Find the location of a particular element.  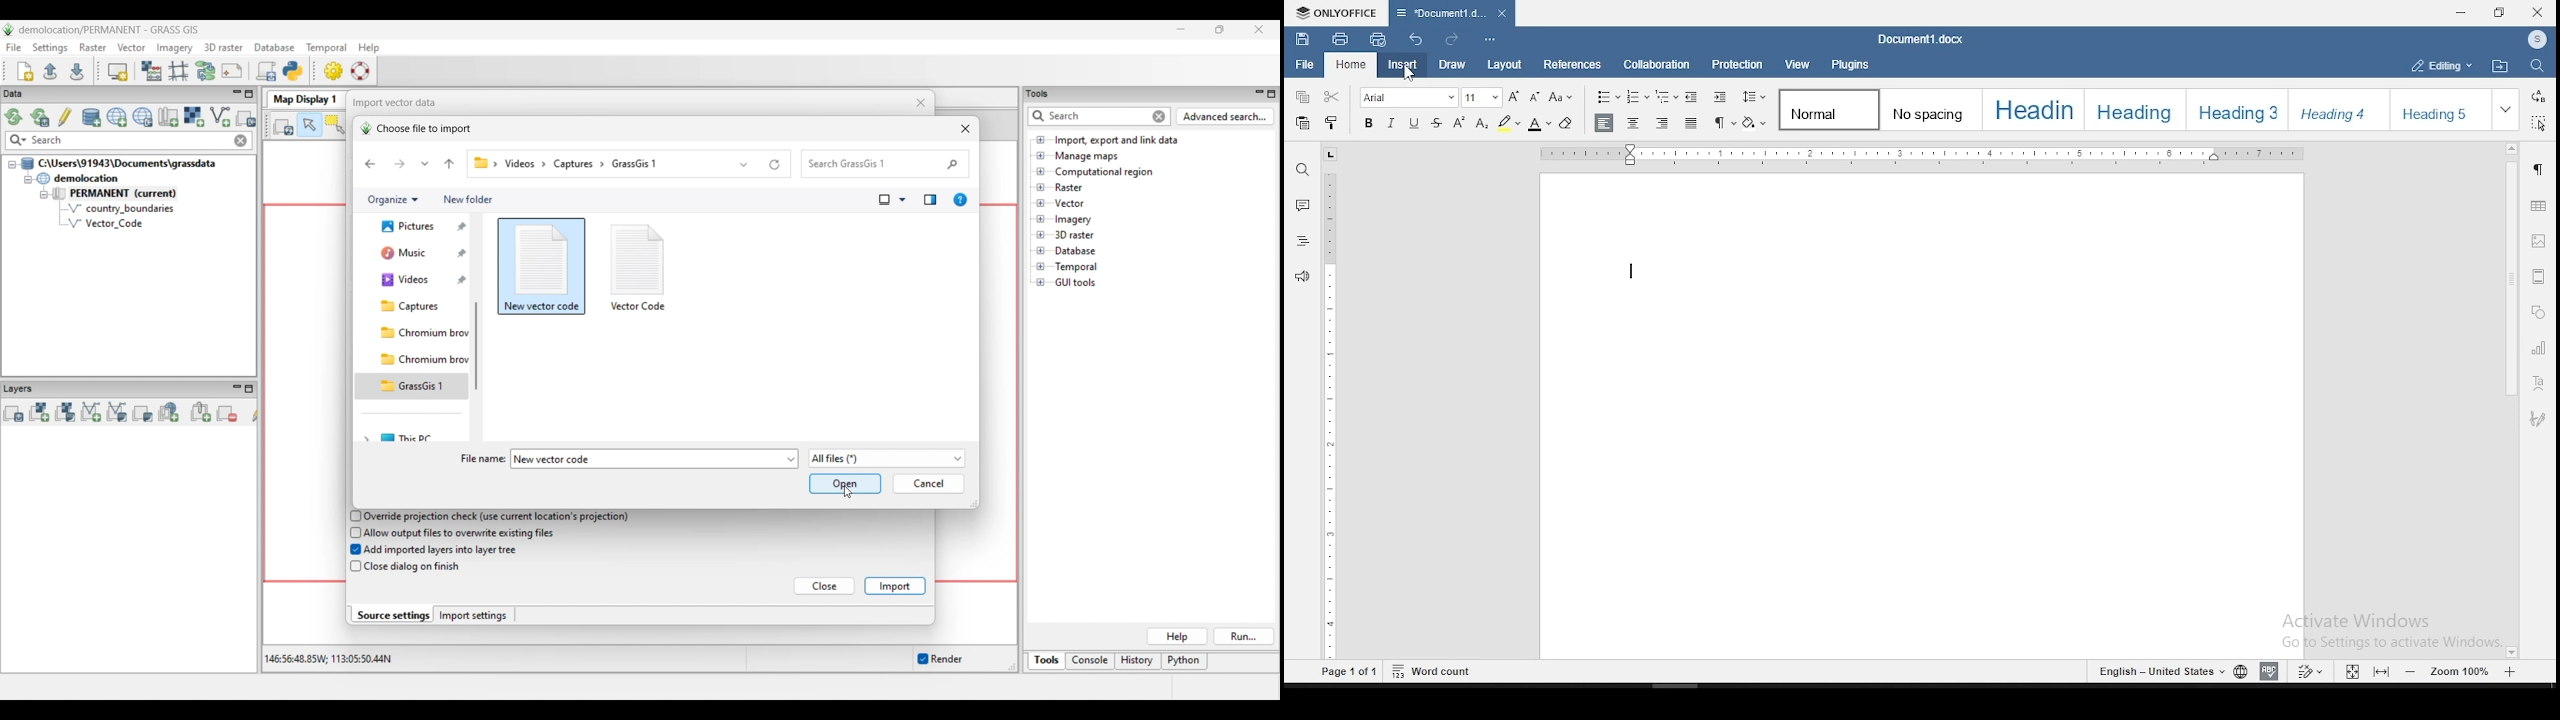

print file is located at coordinates (1340, 38).